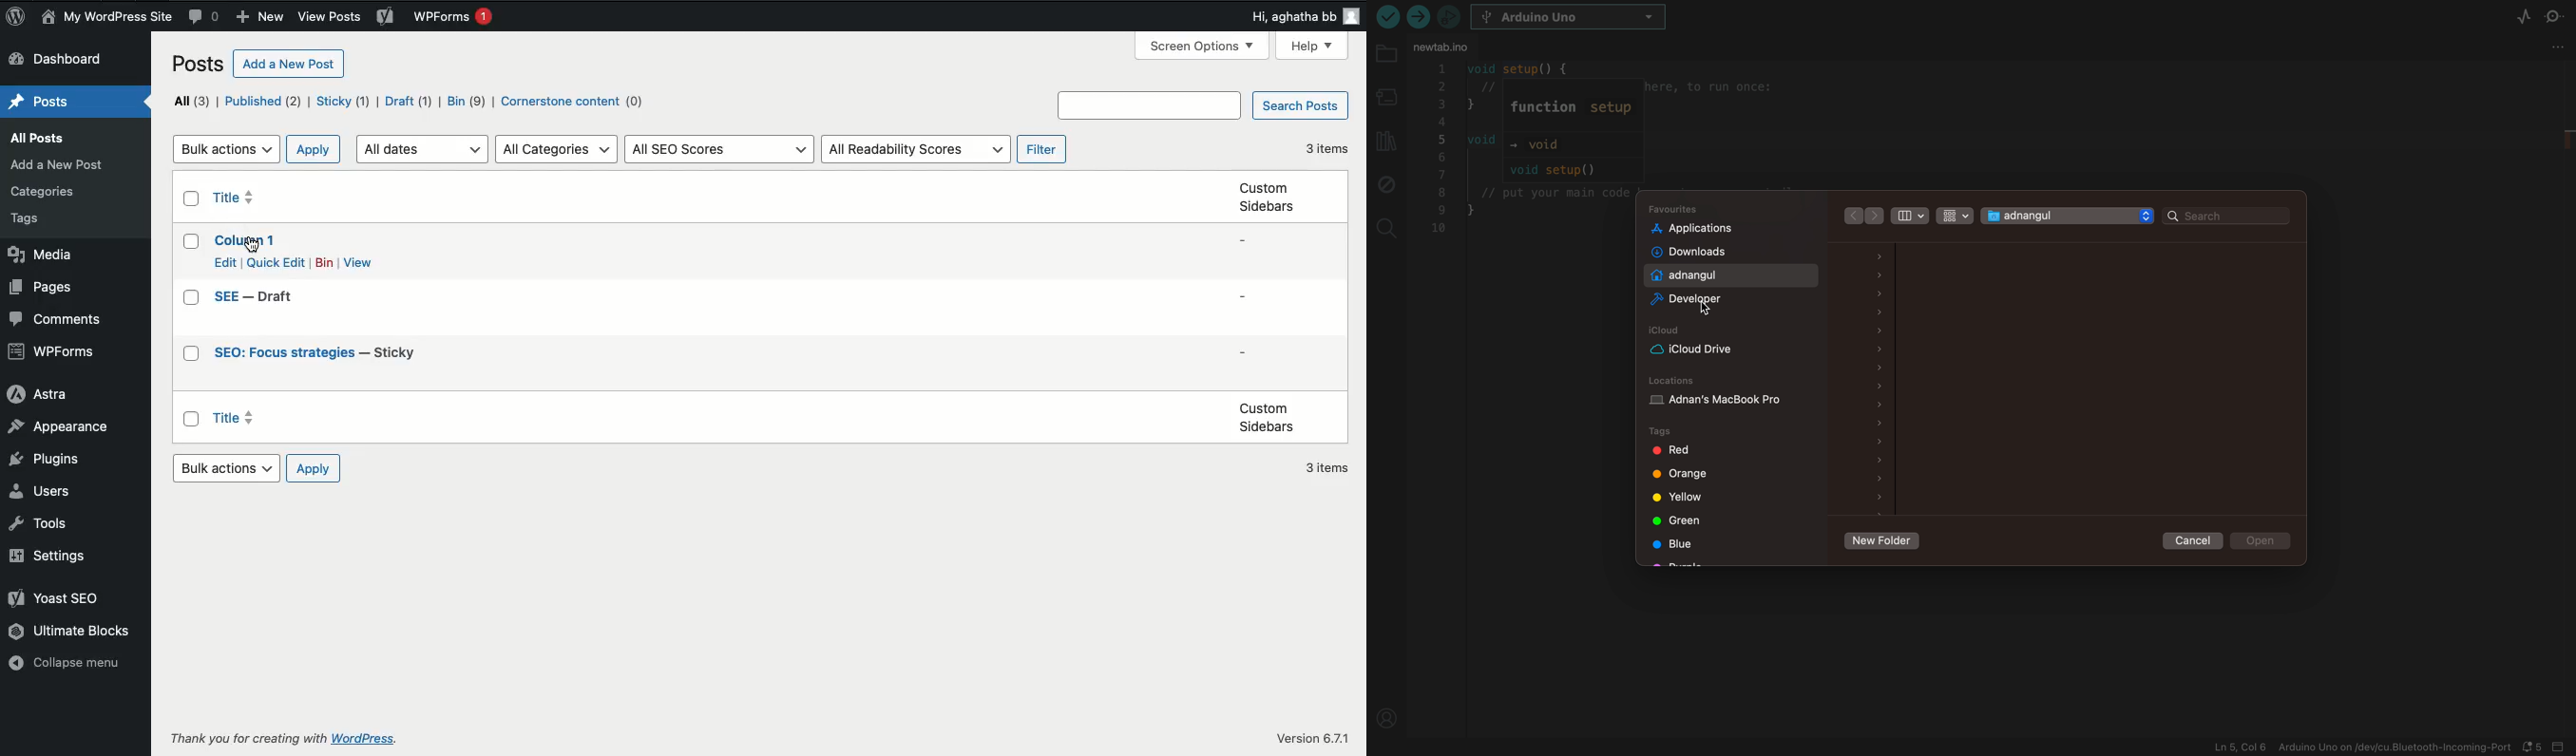 The width and height of the screenshot is (2576, 756). I want to click on All dates, so click(423, 149).